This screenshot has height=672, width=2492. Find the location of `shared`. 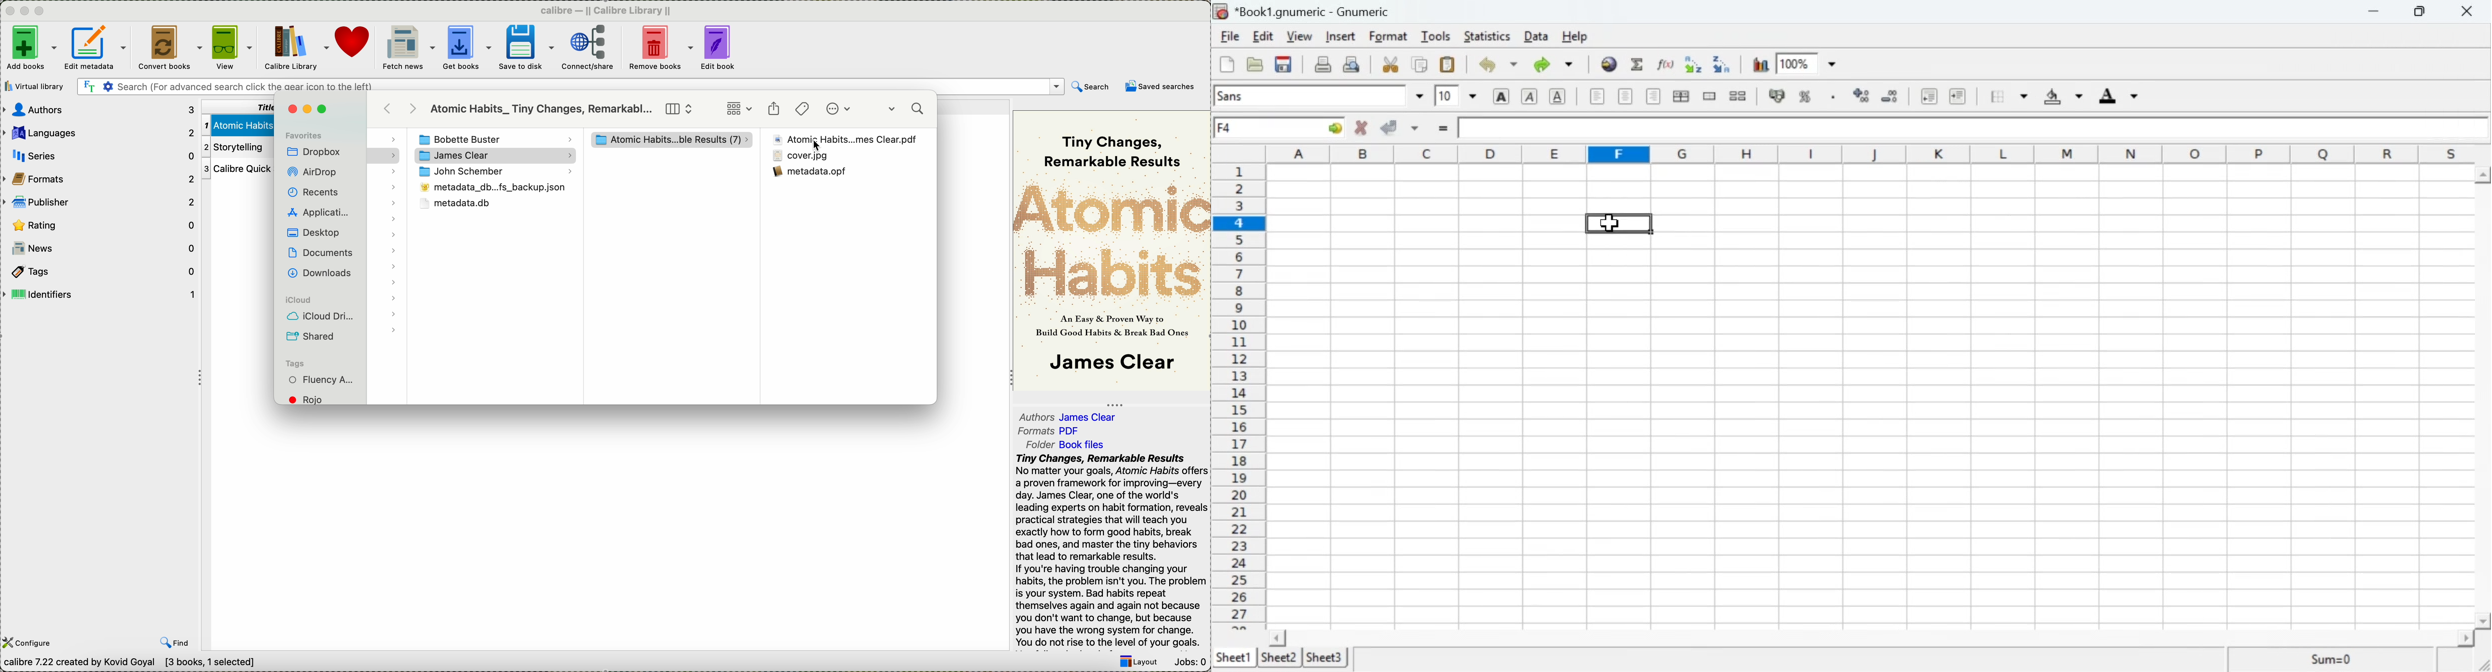

shared is located at coordinates (313, 336).